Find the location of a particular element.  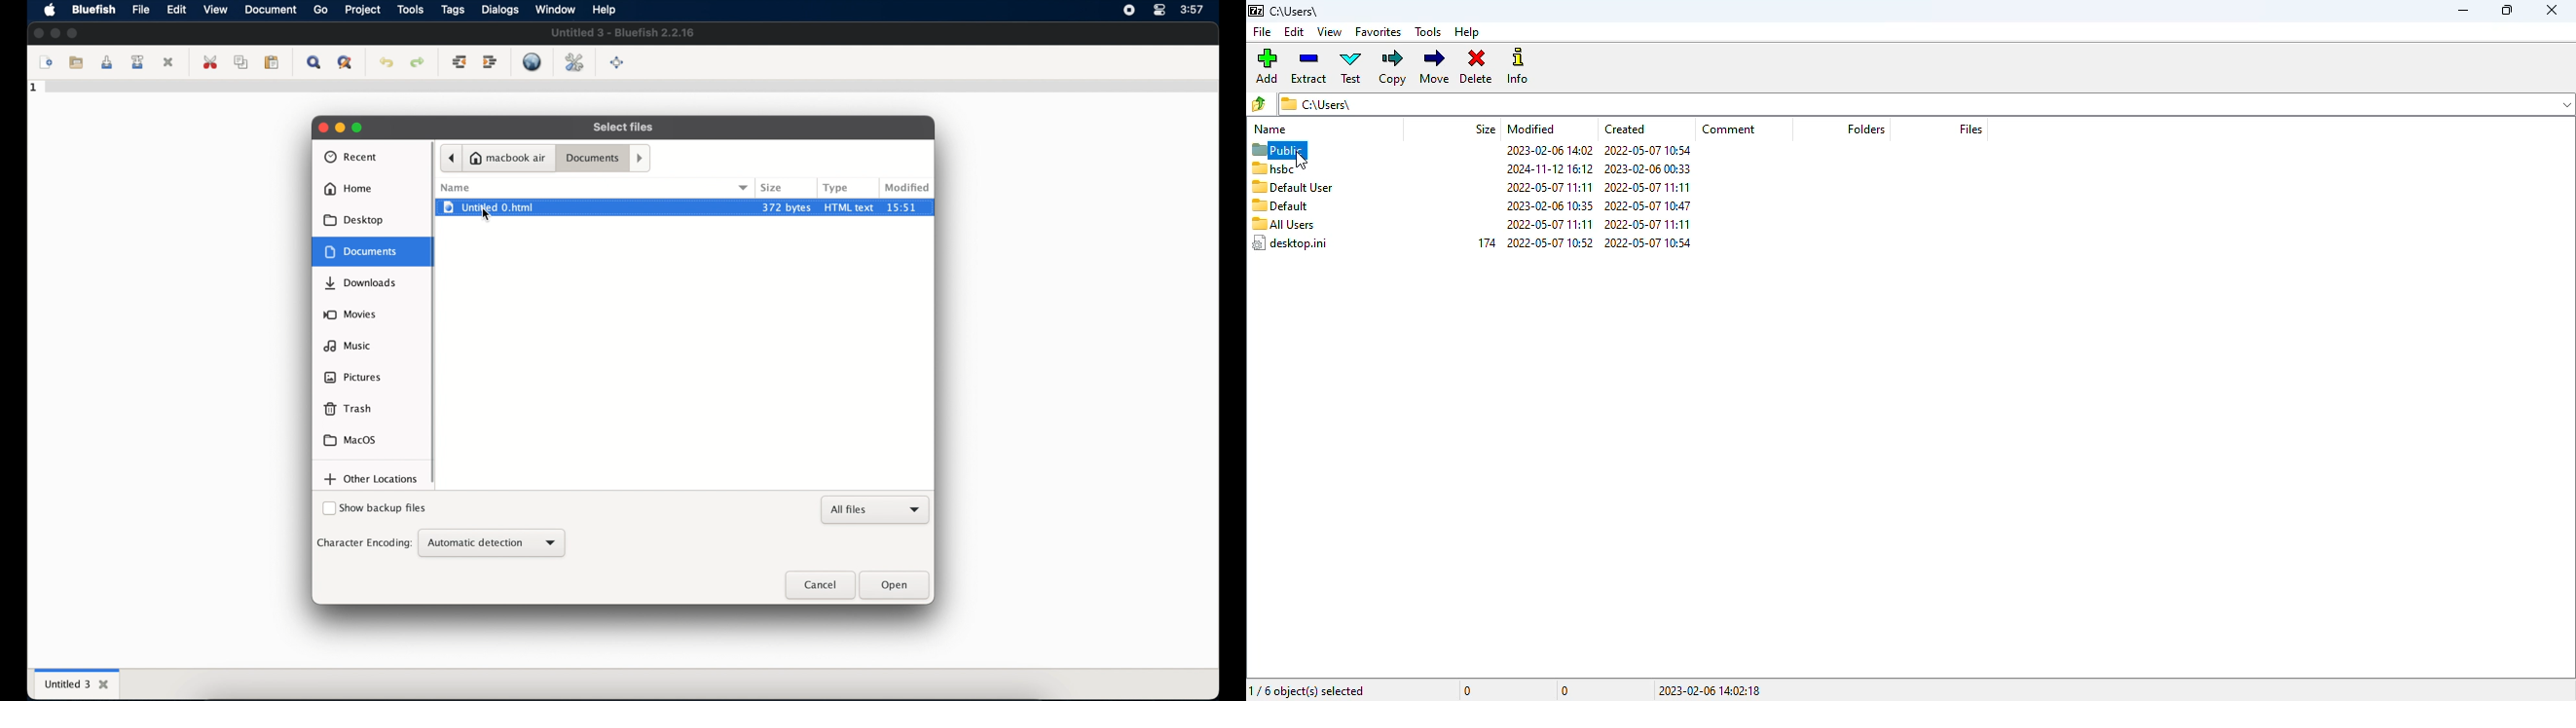

desktop is located at coordinates (354, 220).